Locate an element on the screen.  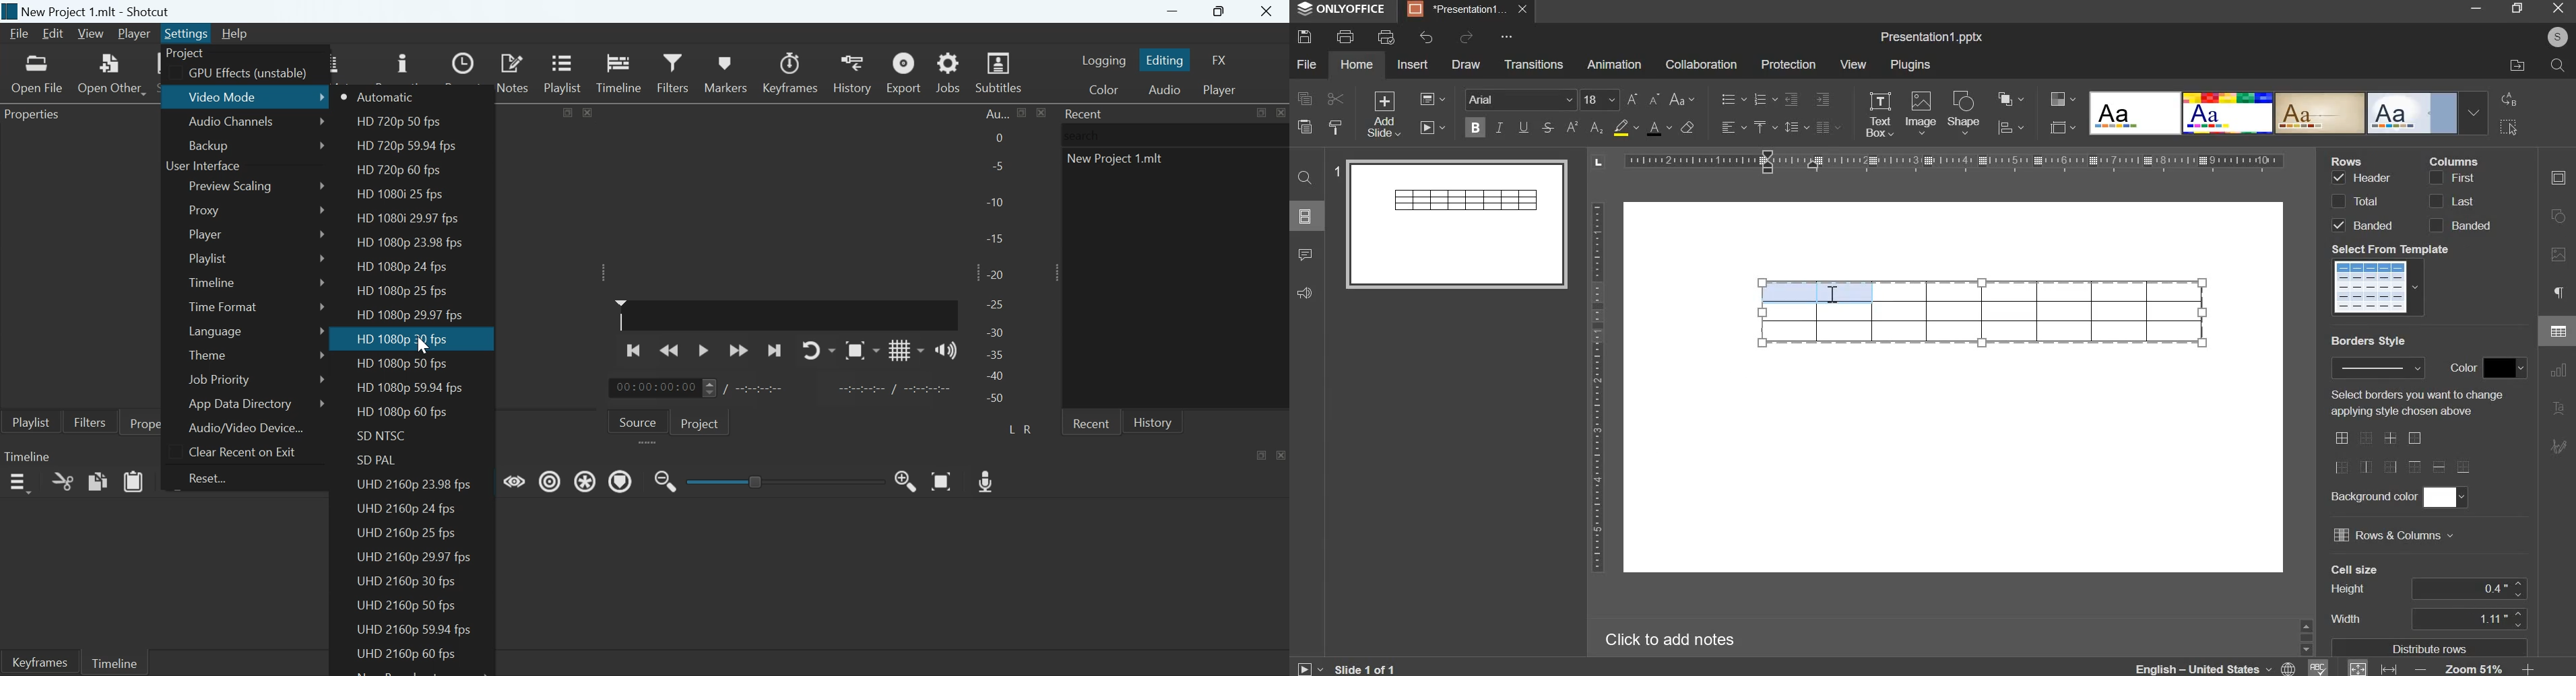
file is located at coordinates (1307, 64).